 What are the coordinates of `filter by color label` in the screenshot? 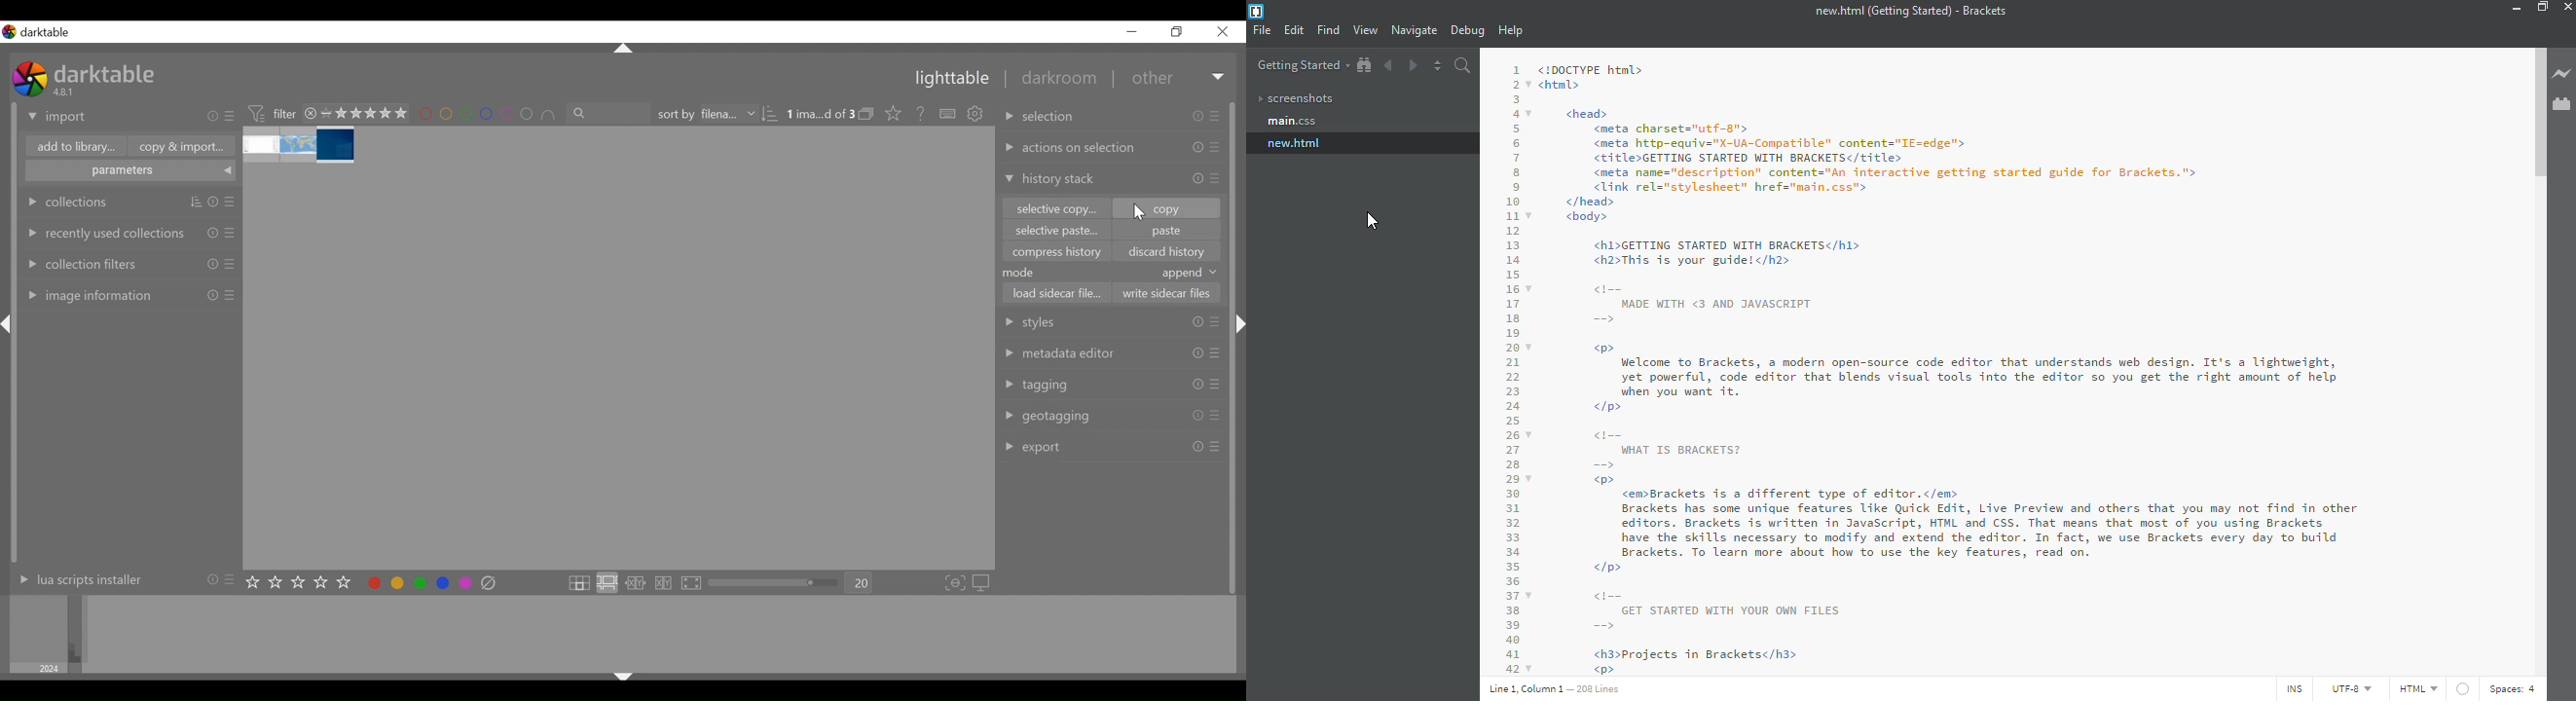 It's located at (488, 115).